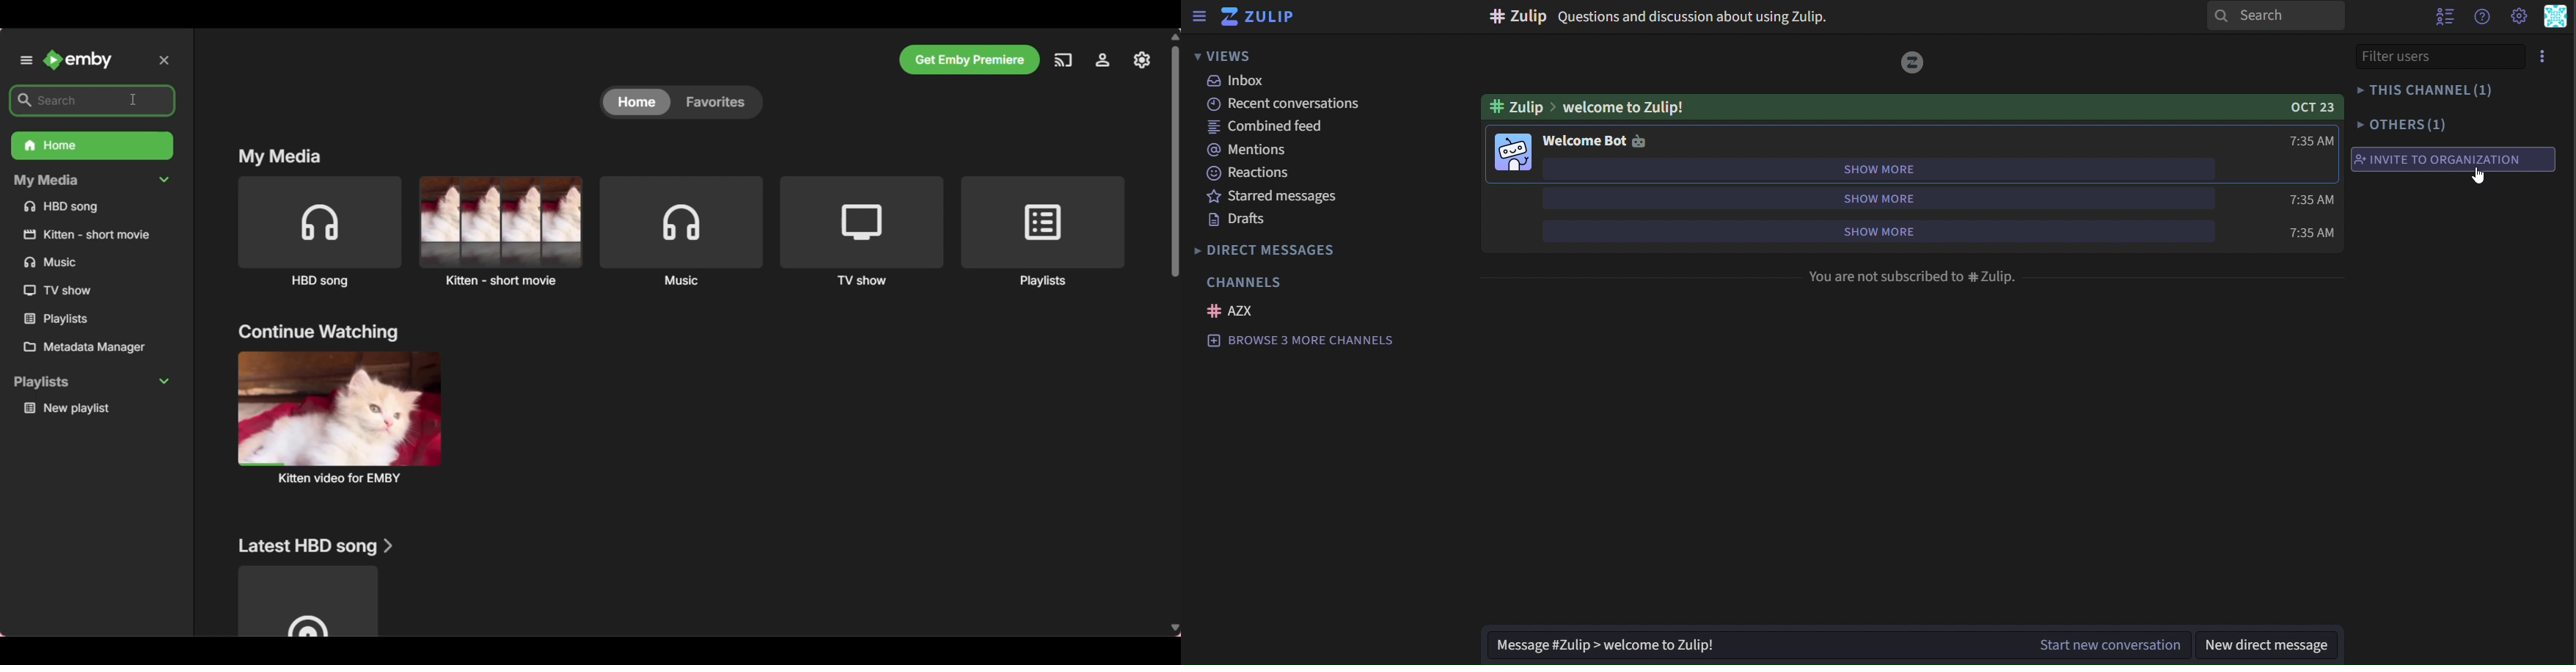  What do you see at coordinates (1602, 141) in the screenshot?
I see `welcome bot` at bounding box center [1602, 141].